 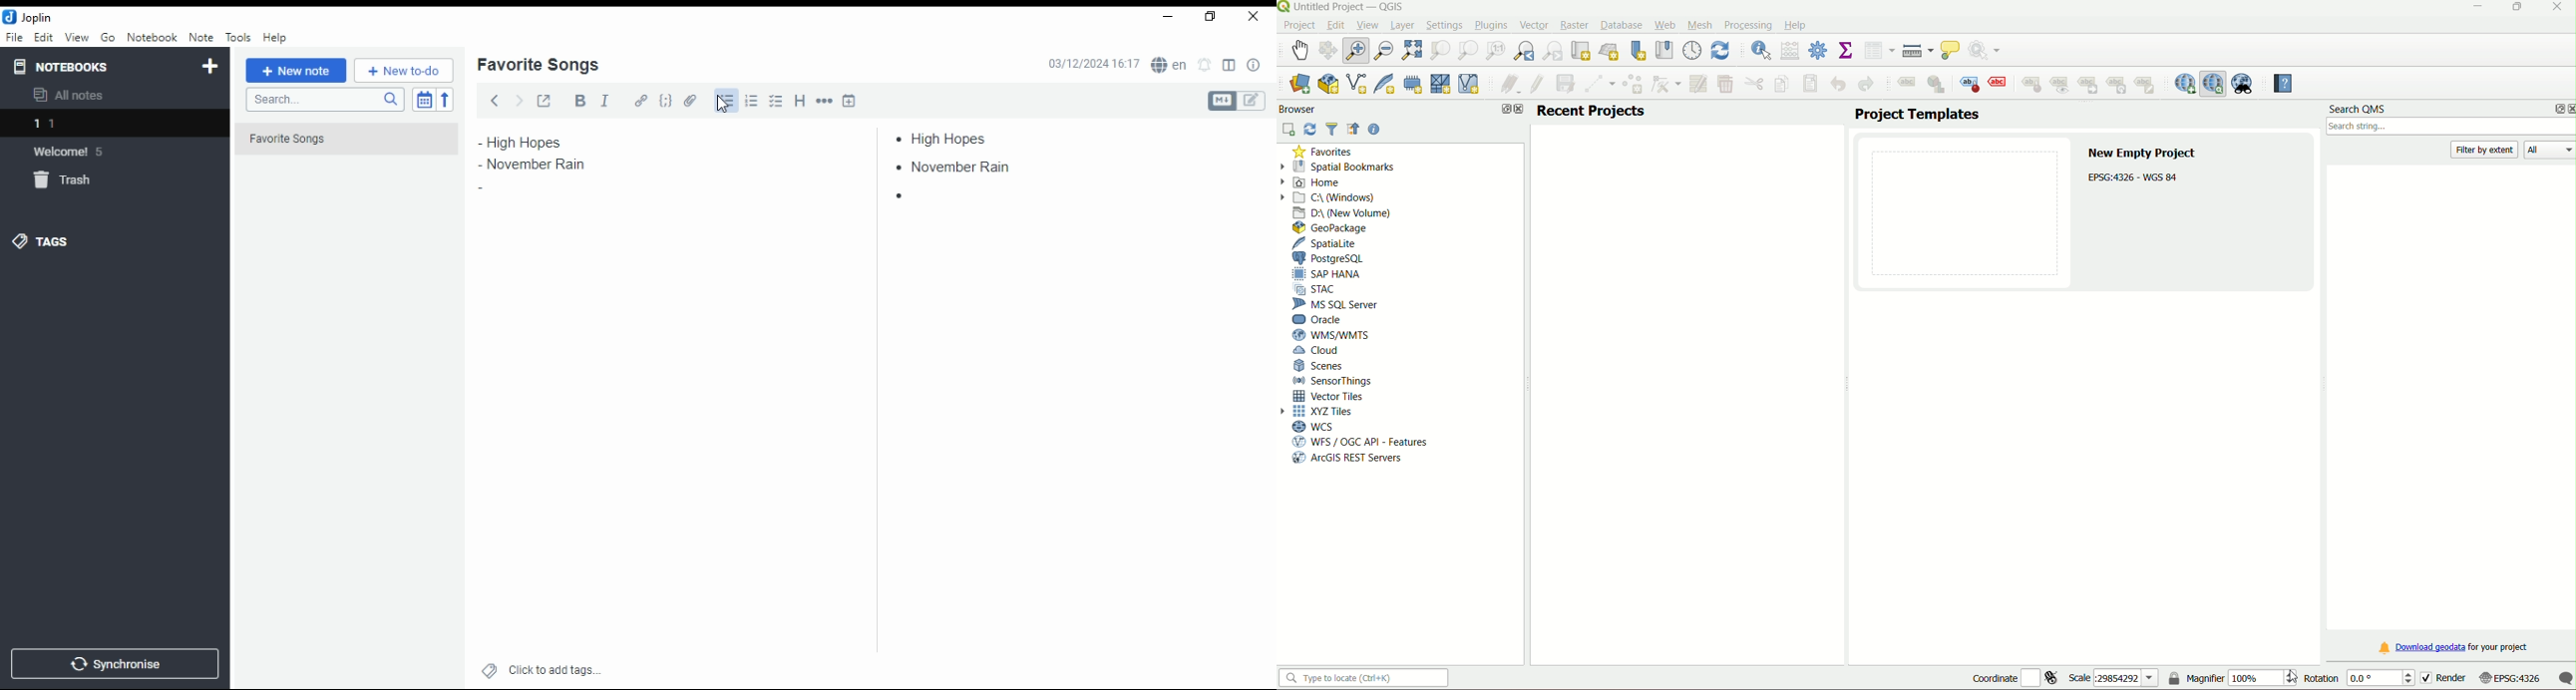 What do you see at coordinates (424, 100) in the screenshot?
I see `toggle sort order field` at bounding box center [424, 100].